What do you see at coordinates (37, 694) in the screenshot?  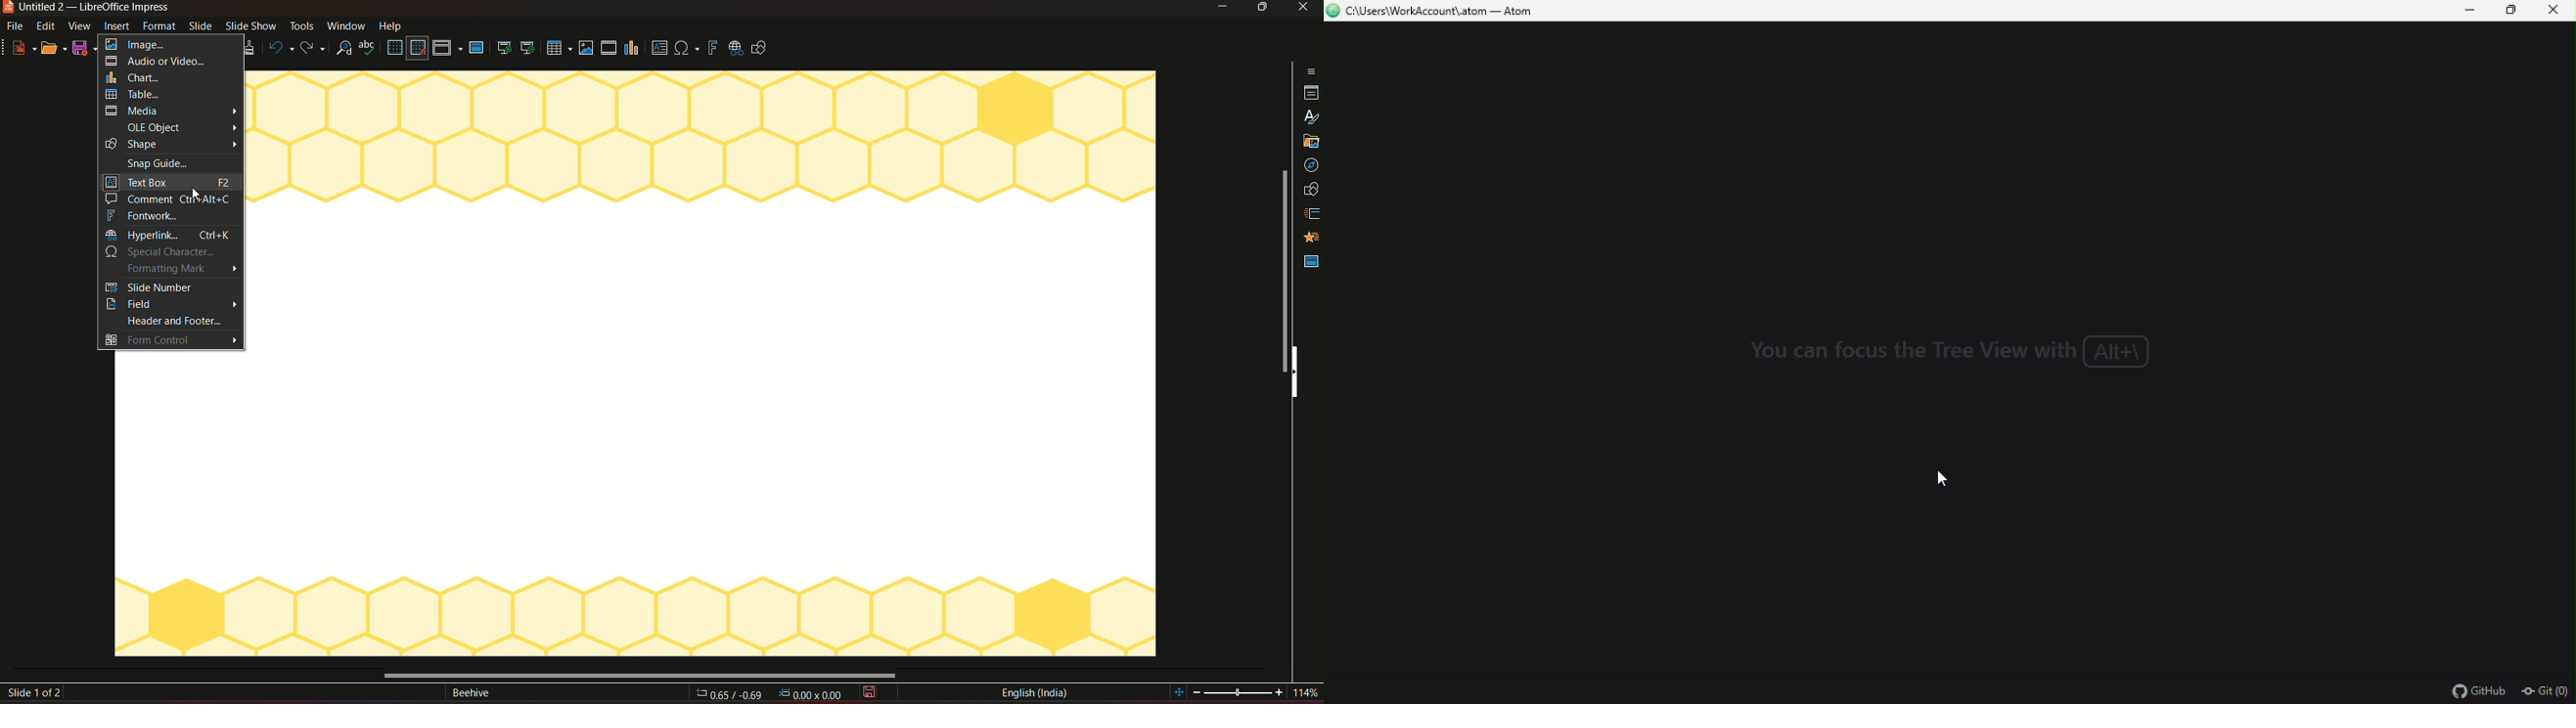 I see `slide 1 of 2` at bounding box center [37, 694].